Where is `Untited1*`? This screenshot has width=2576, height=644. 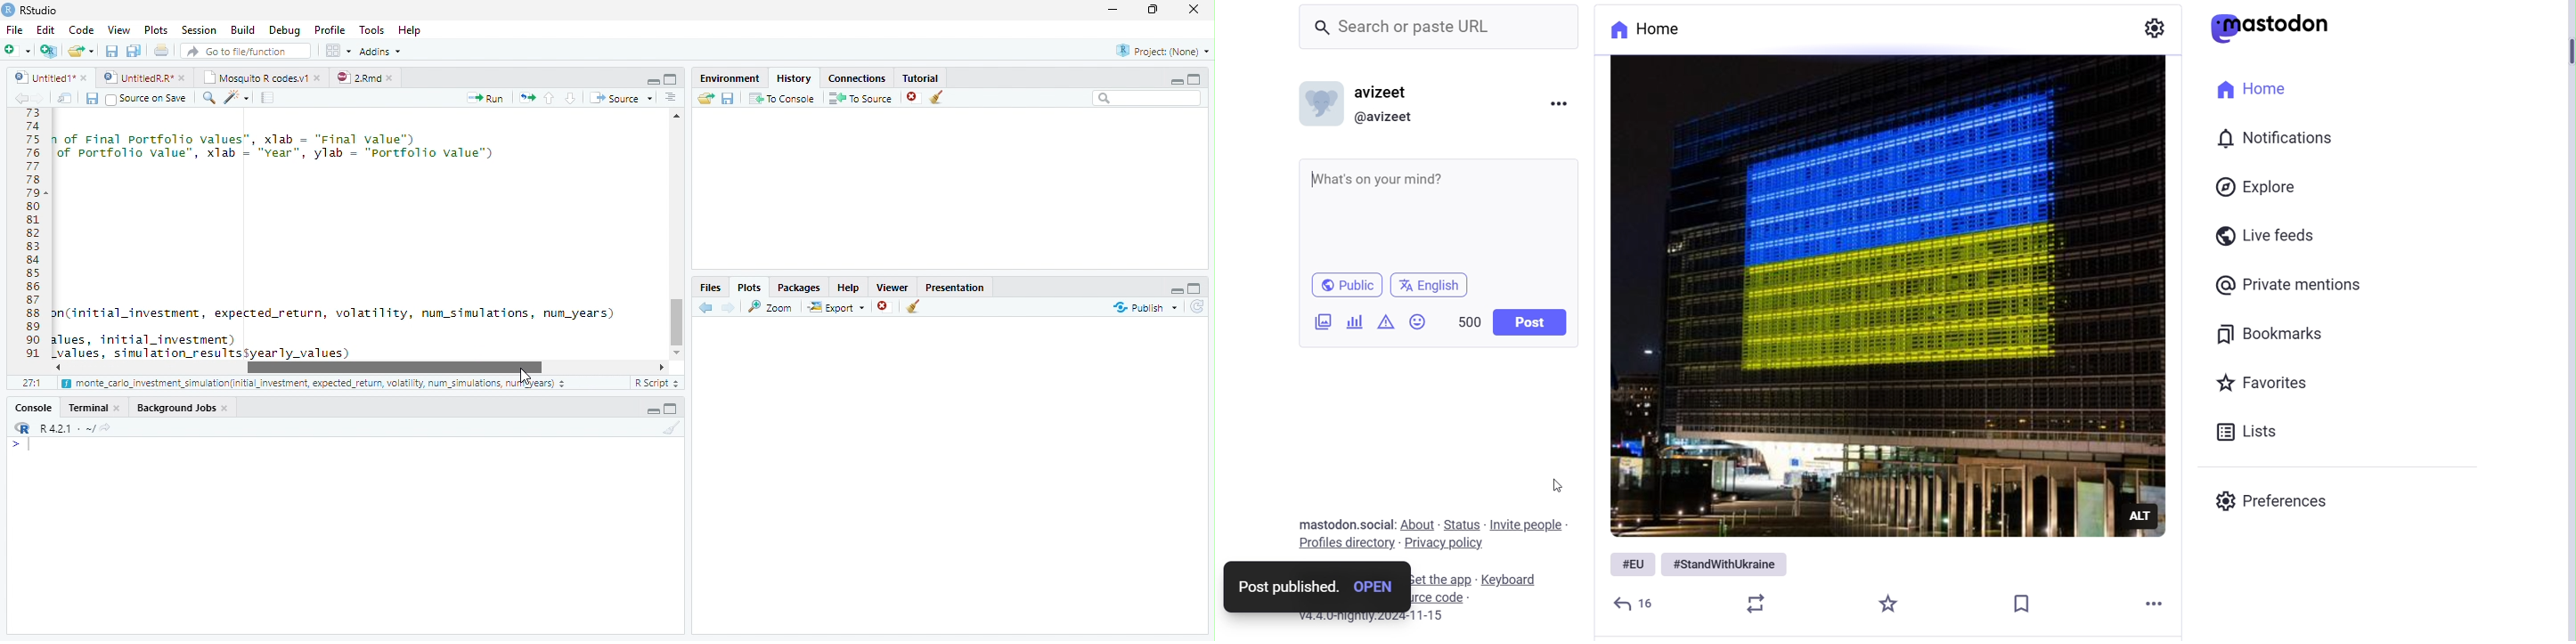
Untited1* is located at coordinates (49, 77).